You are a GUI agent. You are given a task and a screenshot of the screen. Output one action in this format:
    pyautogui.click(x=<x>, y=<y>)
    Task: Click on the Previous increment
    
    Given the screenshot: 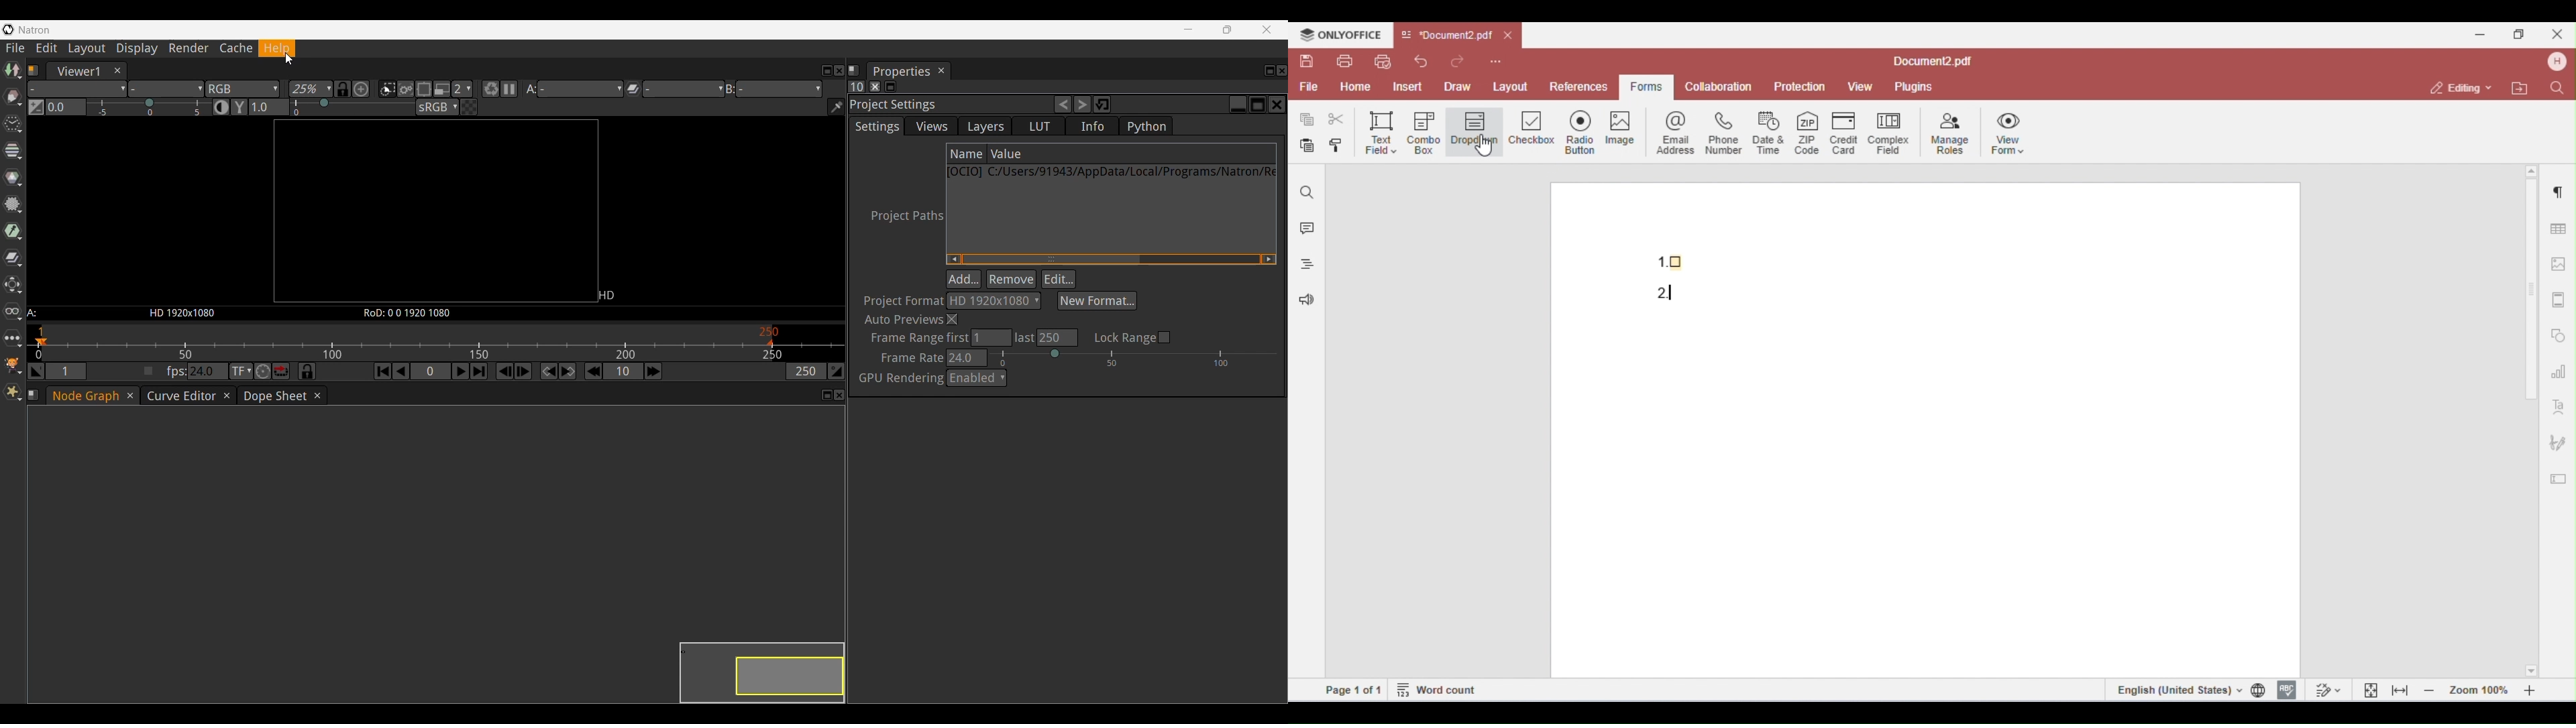 What is the action you would take?
    pyautogui.click(x=594, y=371)
    